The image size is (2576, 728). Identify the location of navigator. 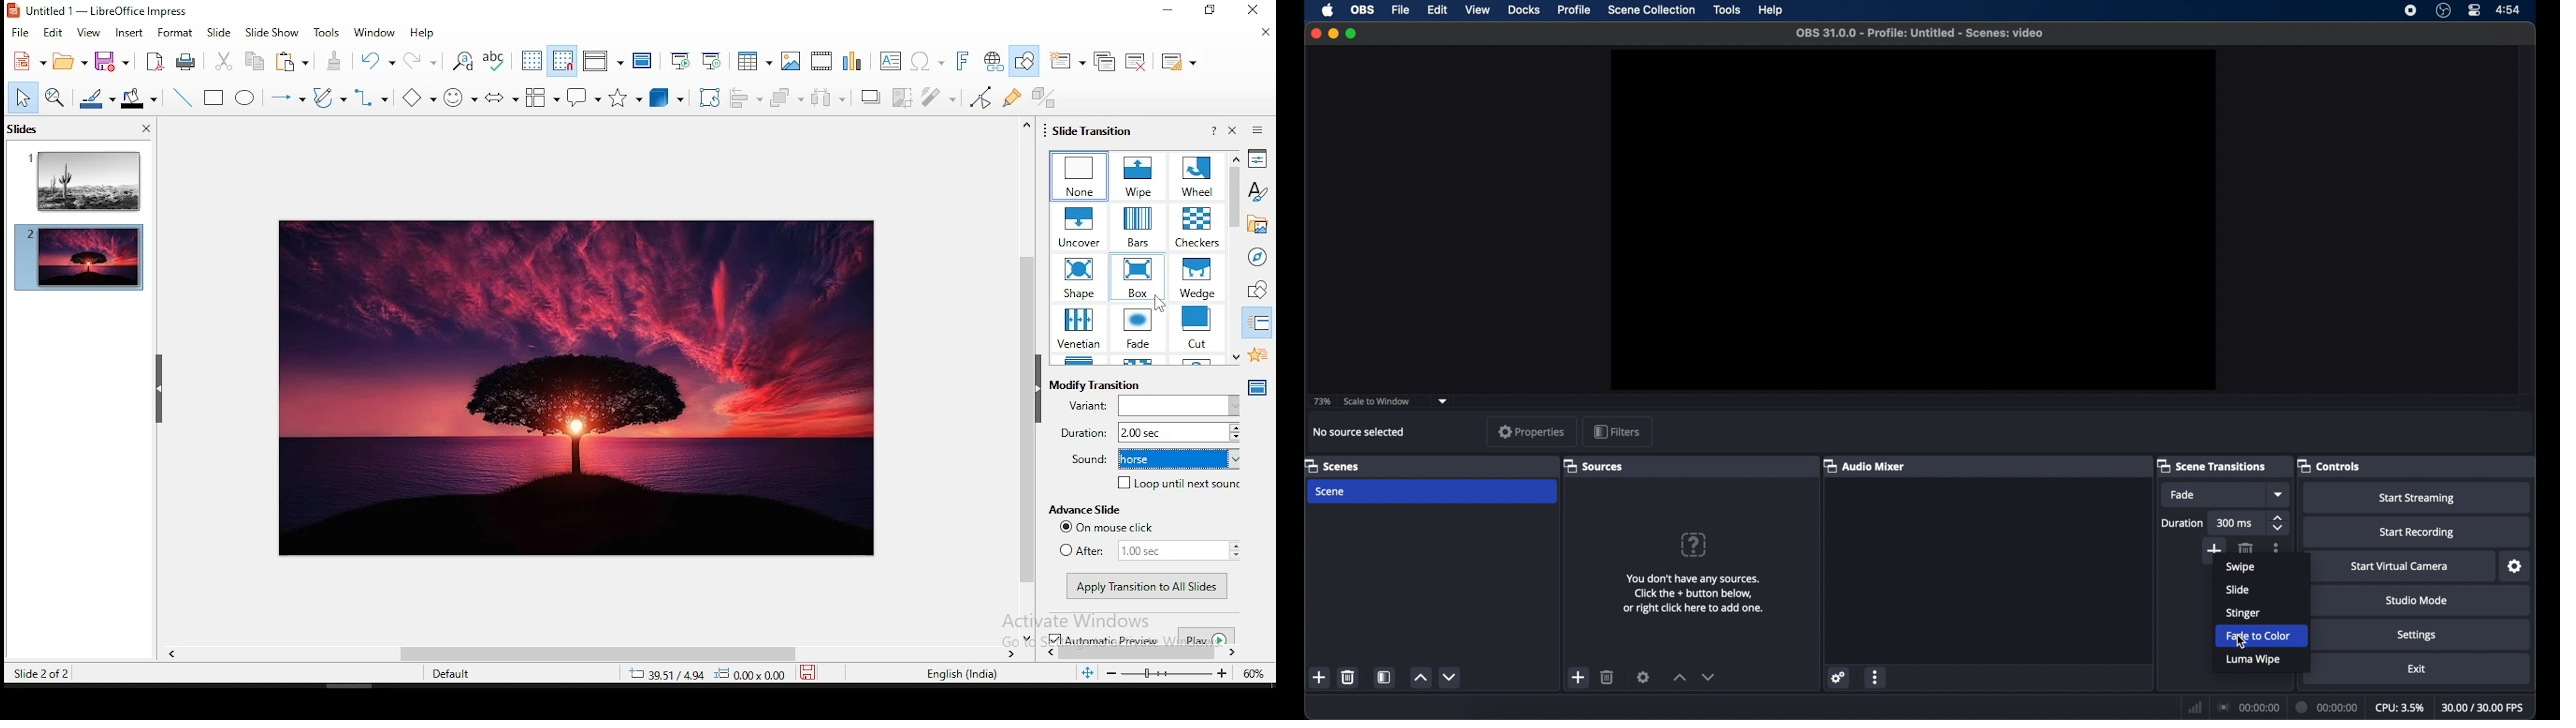
(1259, 256).